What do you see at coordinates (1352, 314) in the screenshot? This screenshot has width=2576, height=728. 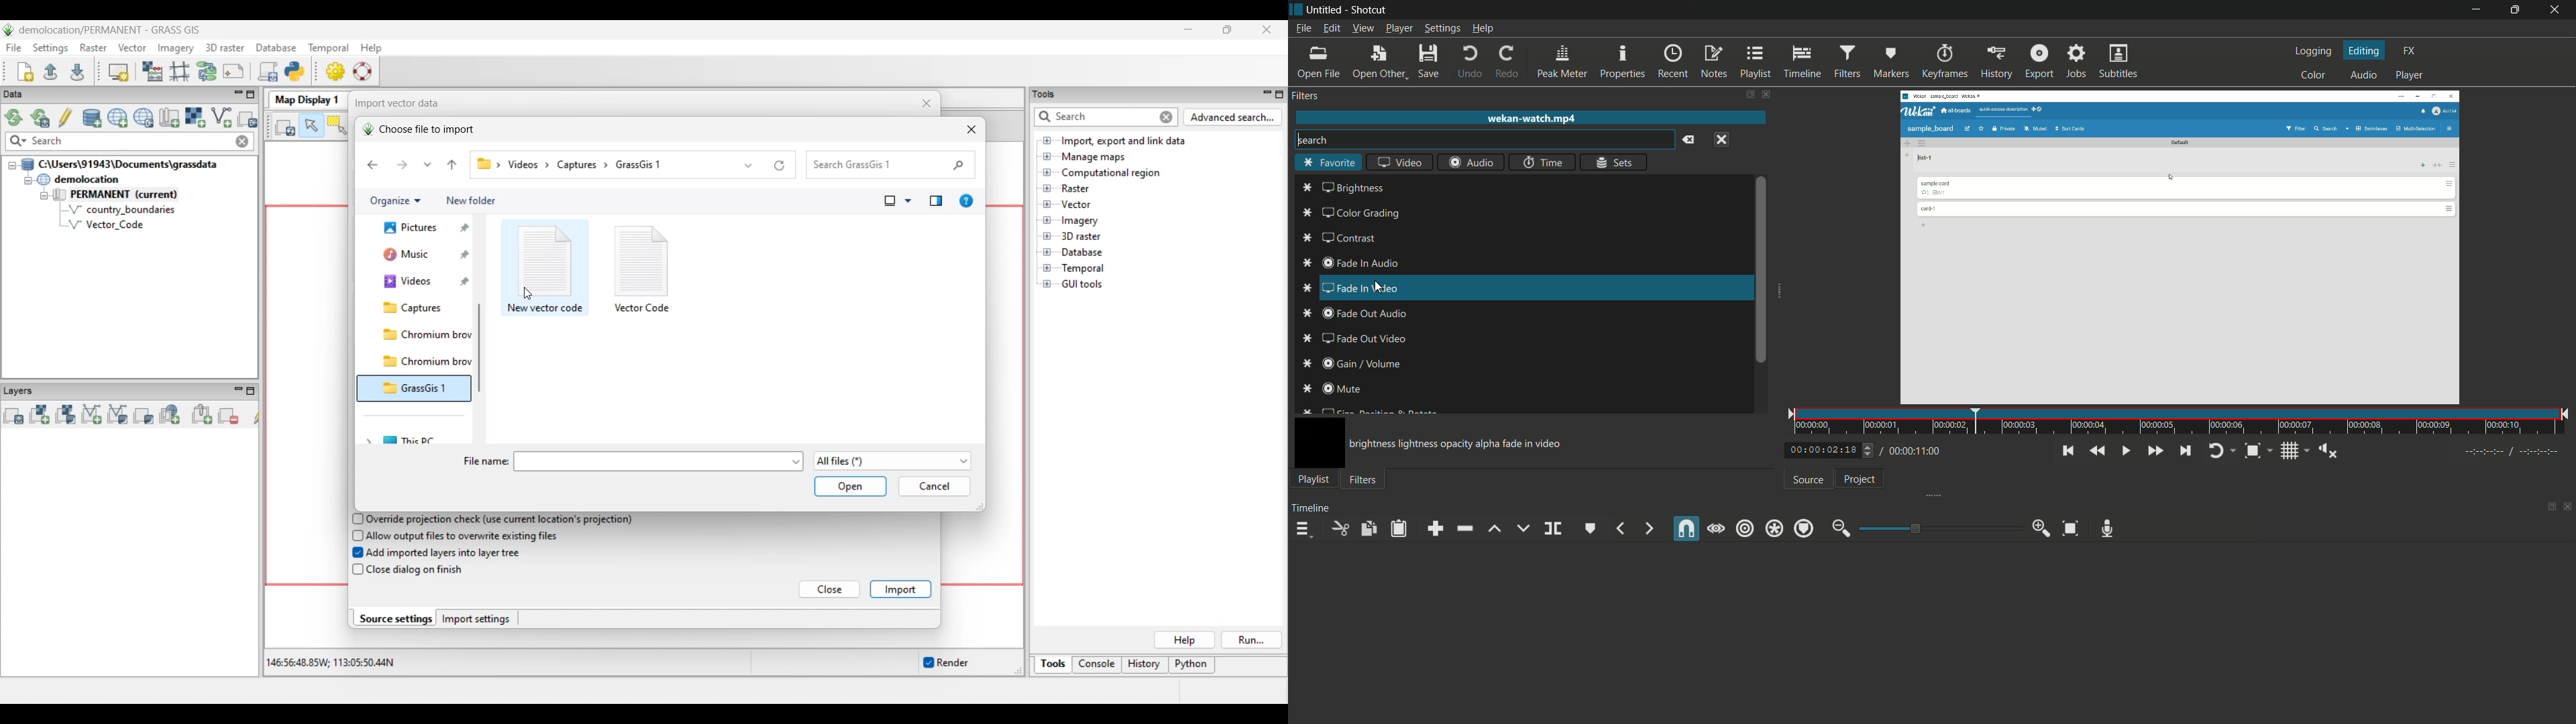 I see `fade out audio` at bounding box center [1352, 314].